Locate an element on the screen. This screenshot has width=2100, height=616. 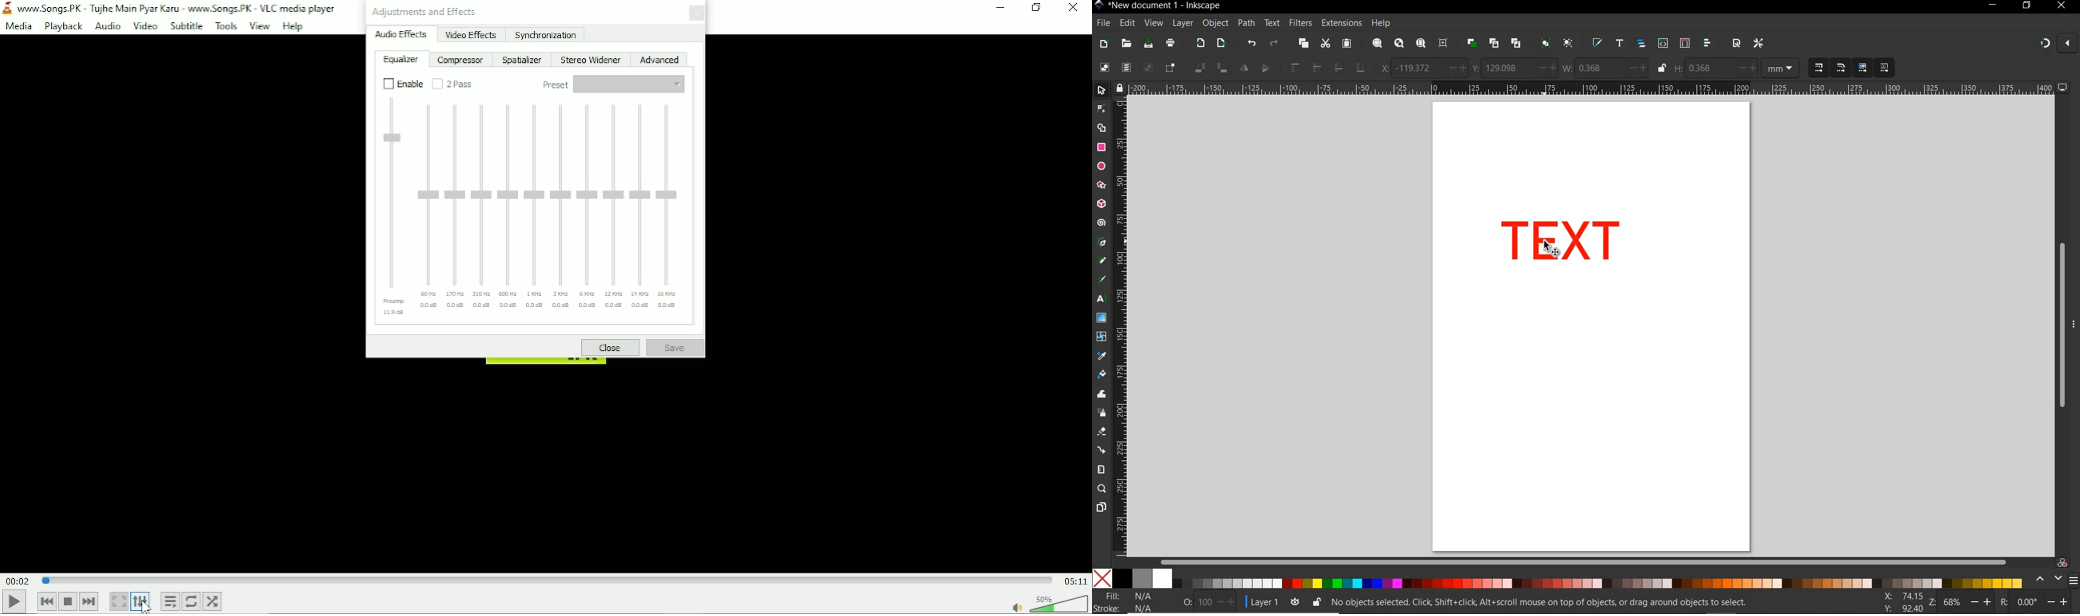
Toggle video in fullscreen is located at coordinates (119, 602).